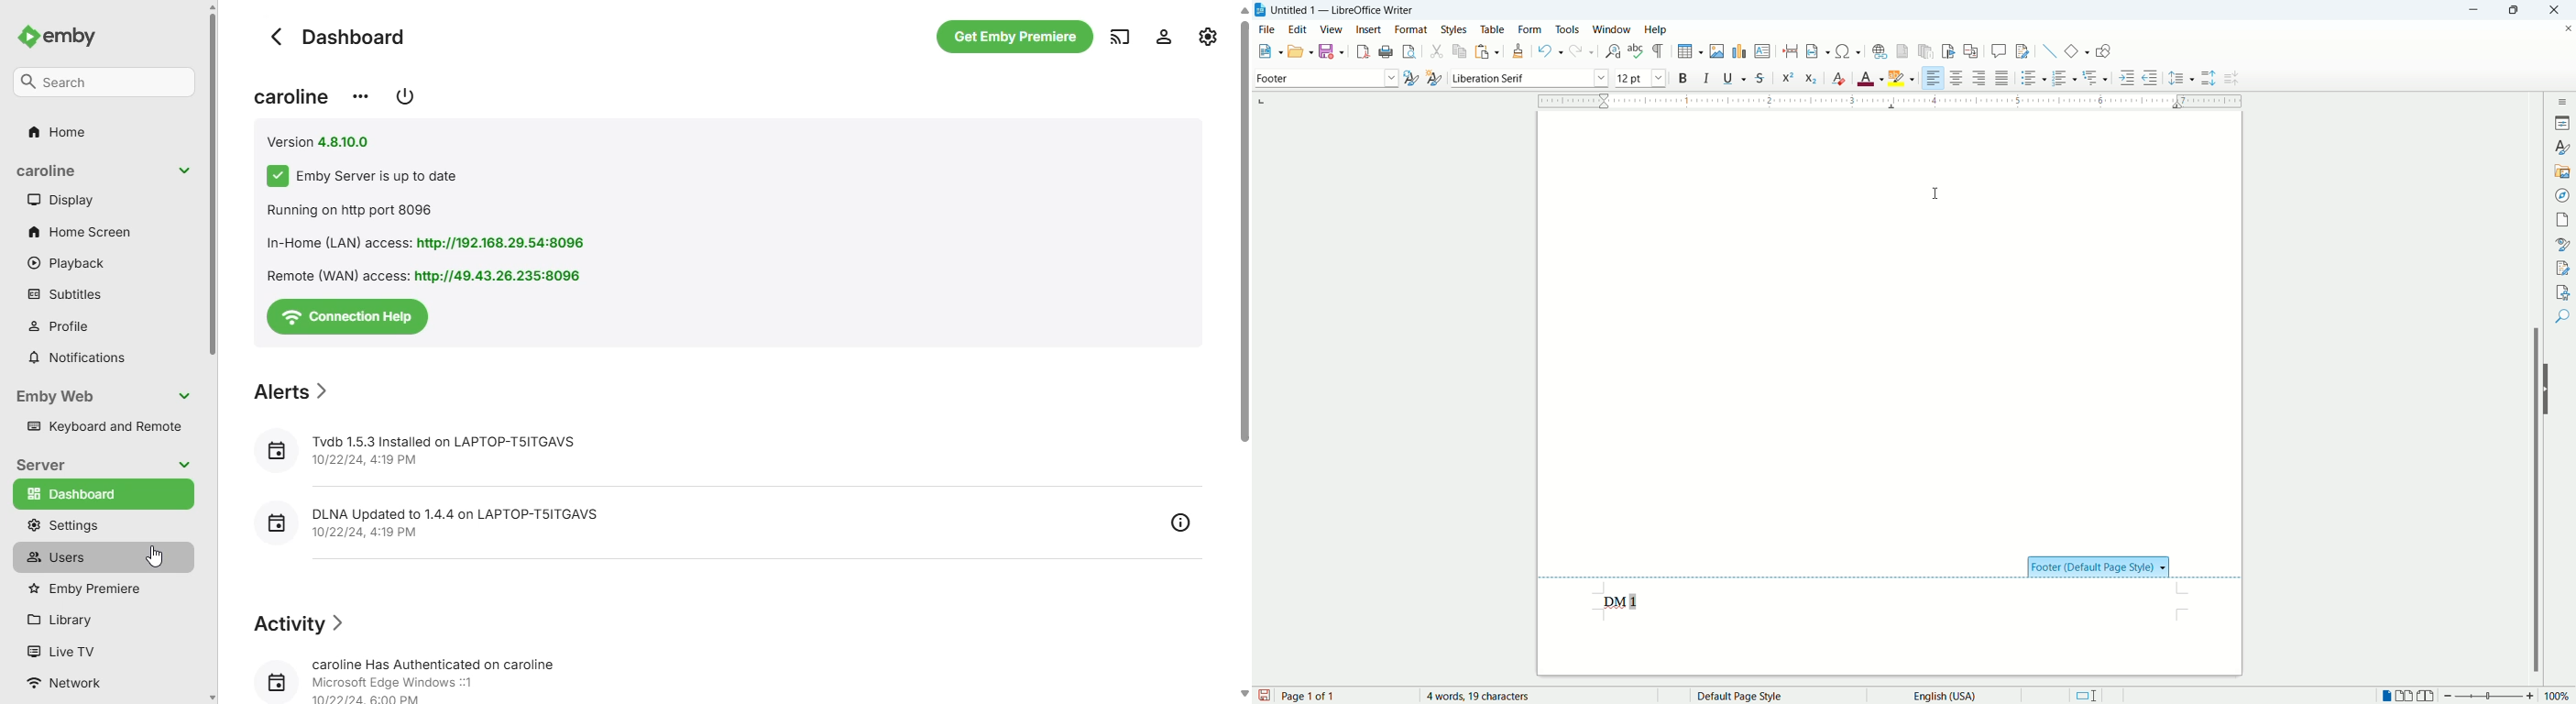  What do you see at coordinates (1872, 78) in the screenshot?
I see `text color` at bounding box center [1872, 78].